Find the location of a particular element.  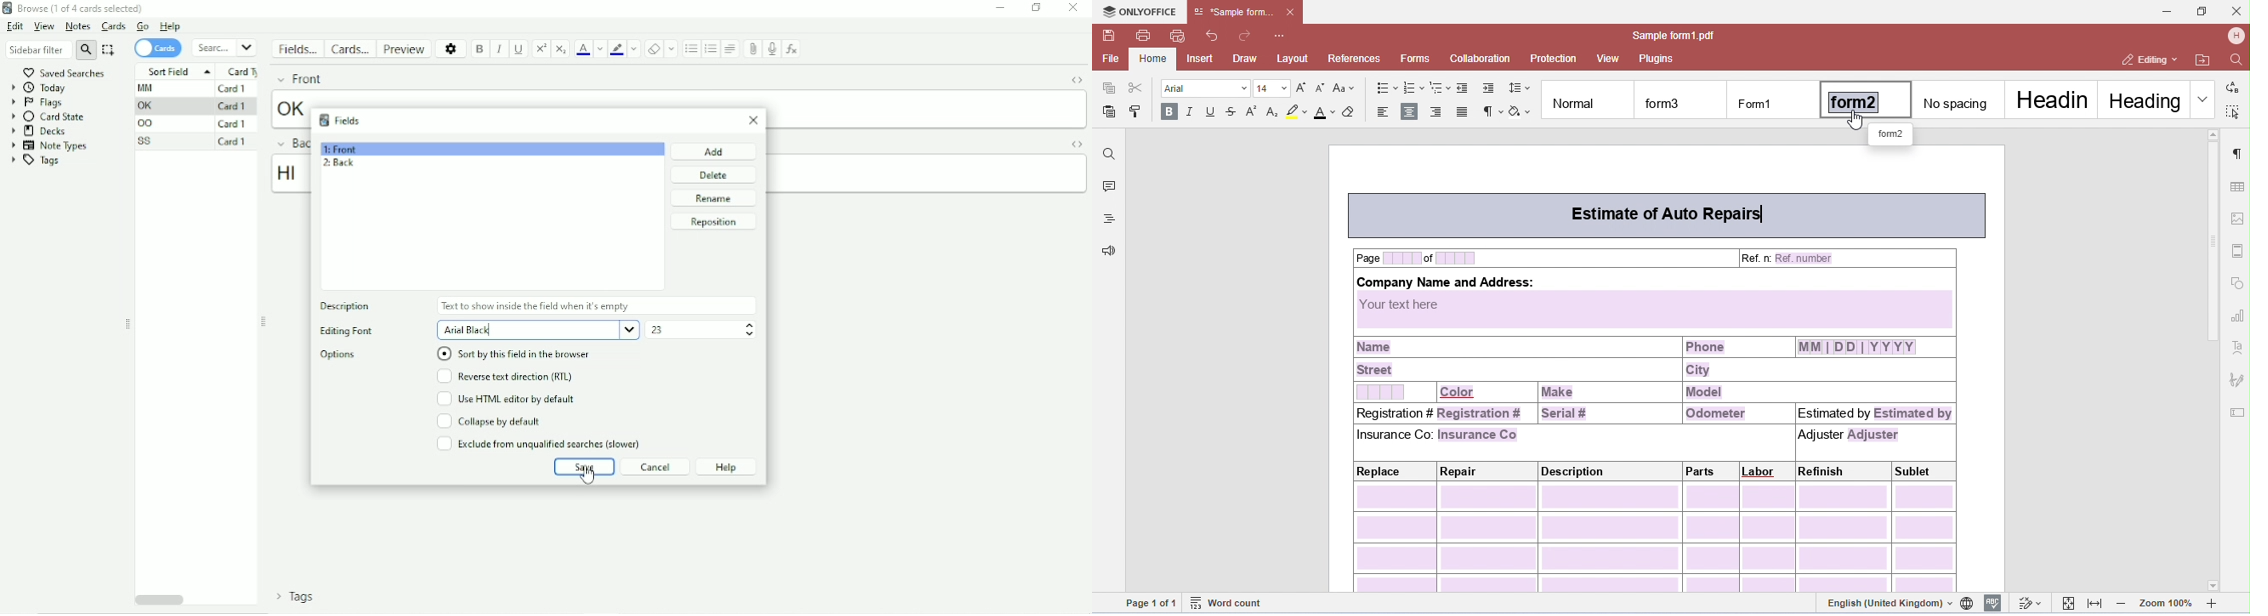

Minimize is located at coordinates (1001, 8).